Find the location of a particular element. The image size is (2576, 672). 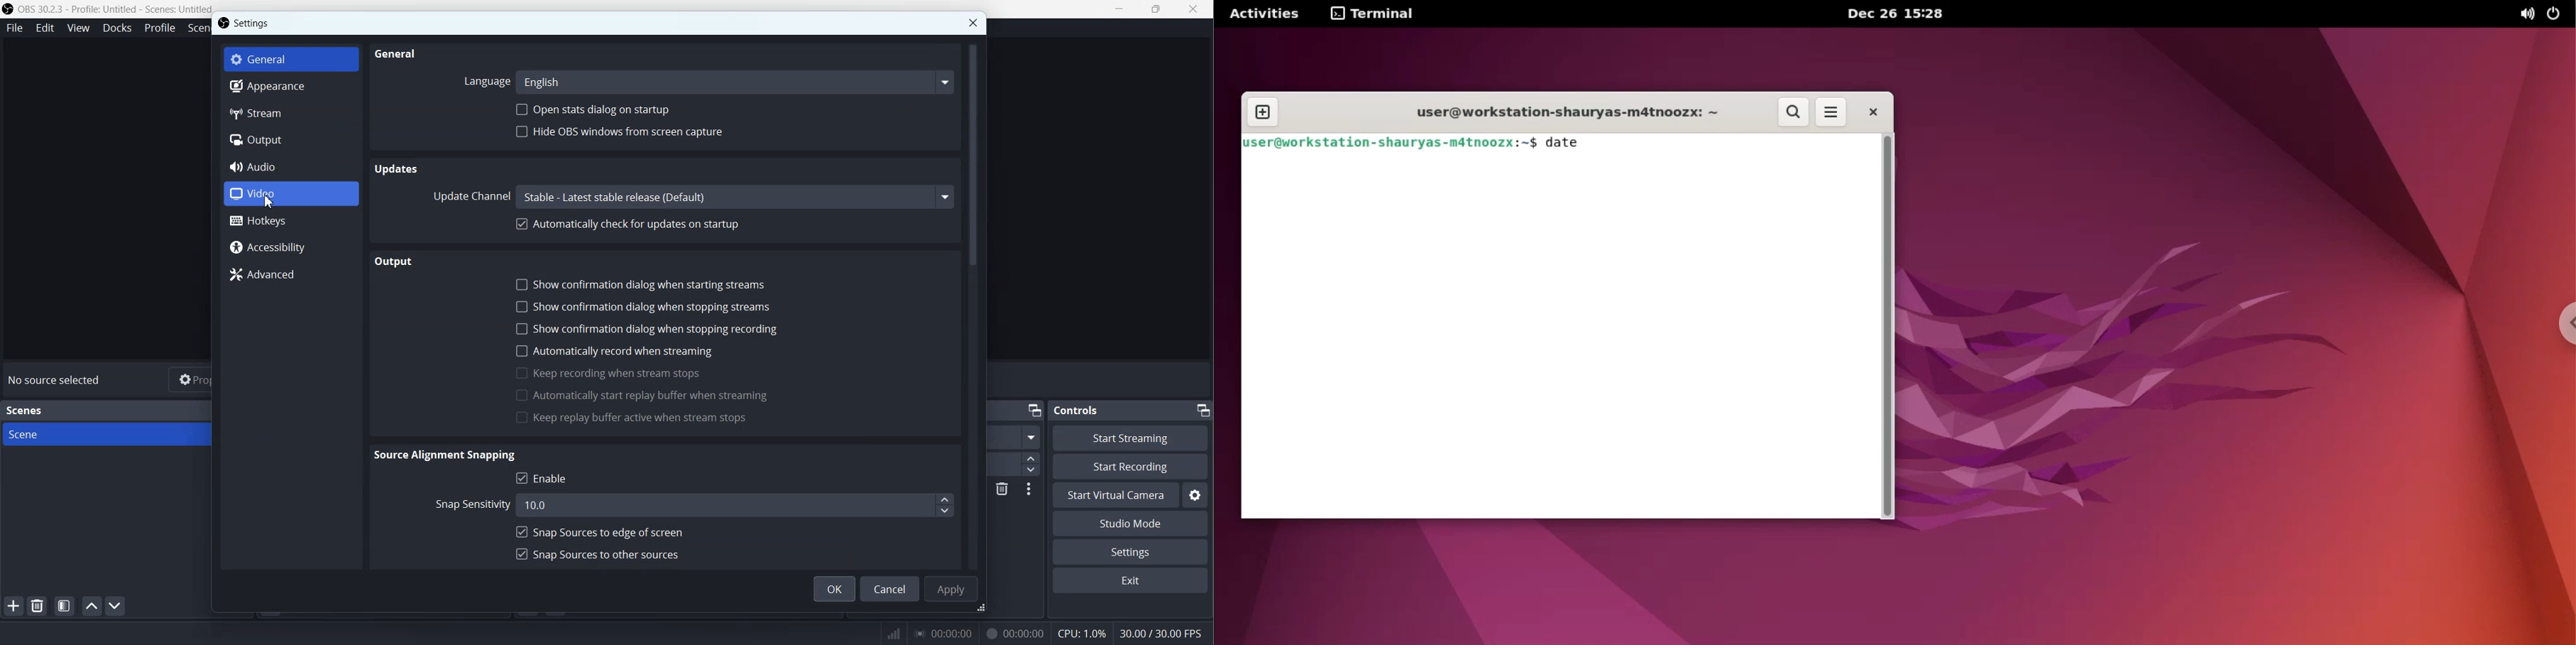

OK is located at coordinates (834, 589).